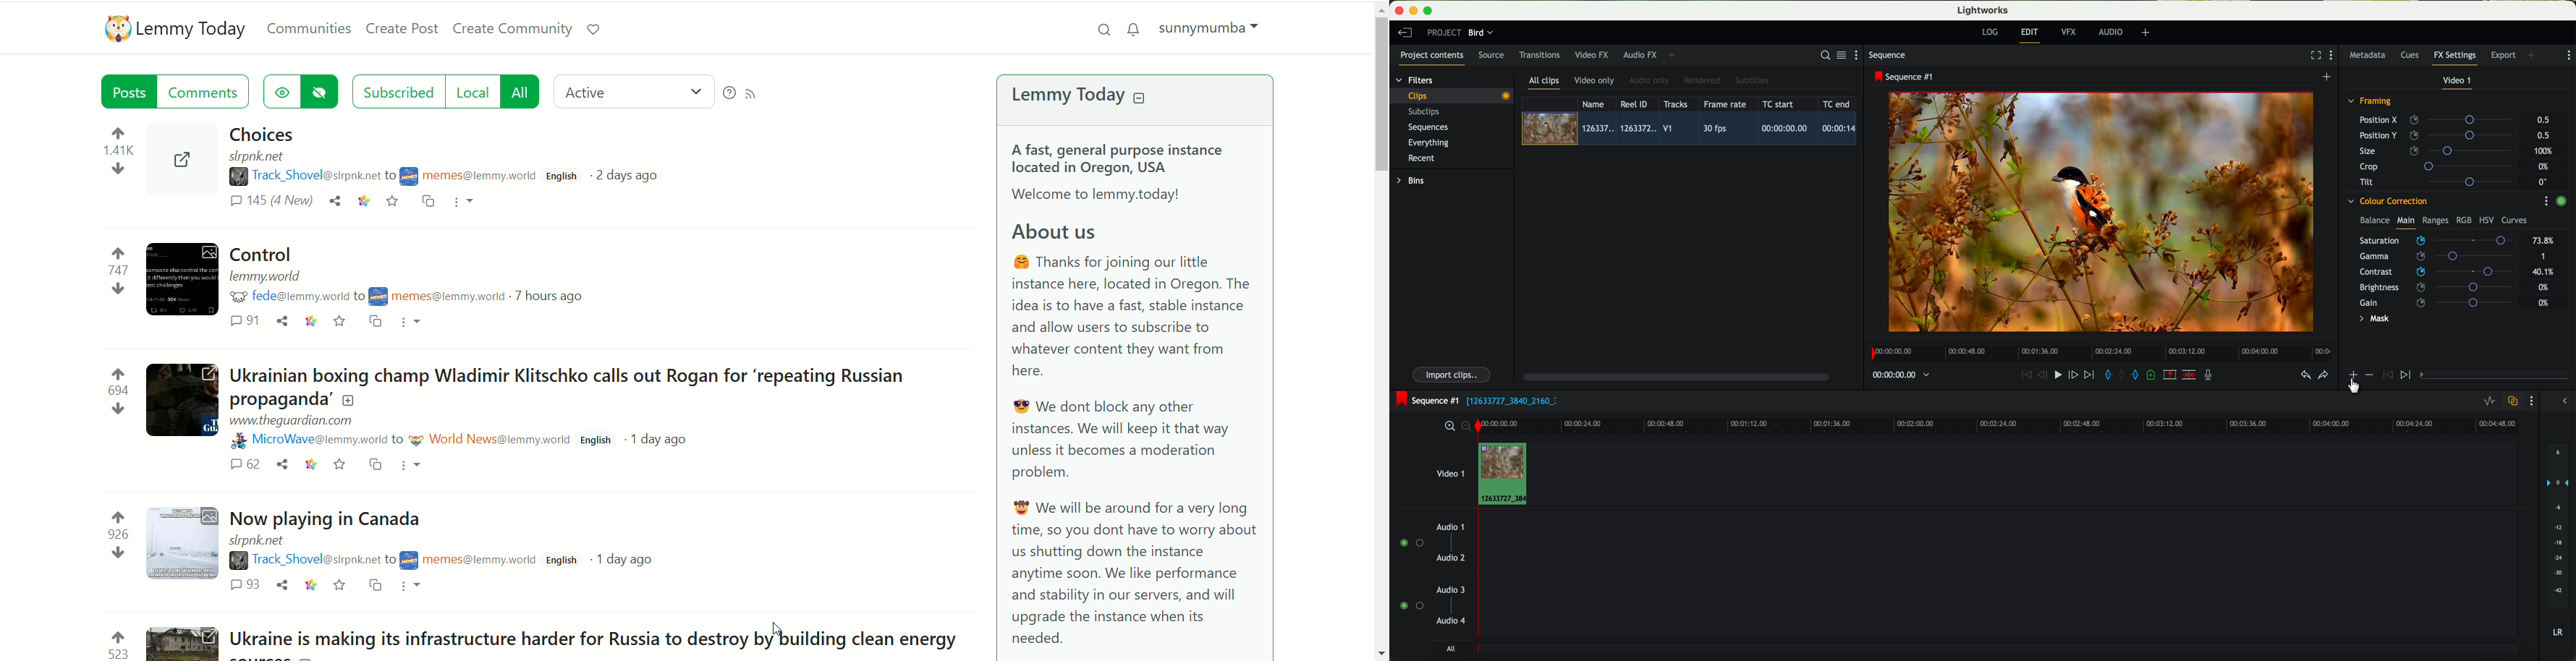  I want to click on sunnymumba(account), so click(1217, 30).